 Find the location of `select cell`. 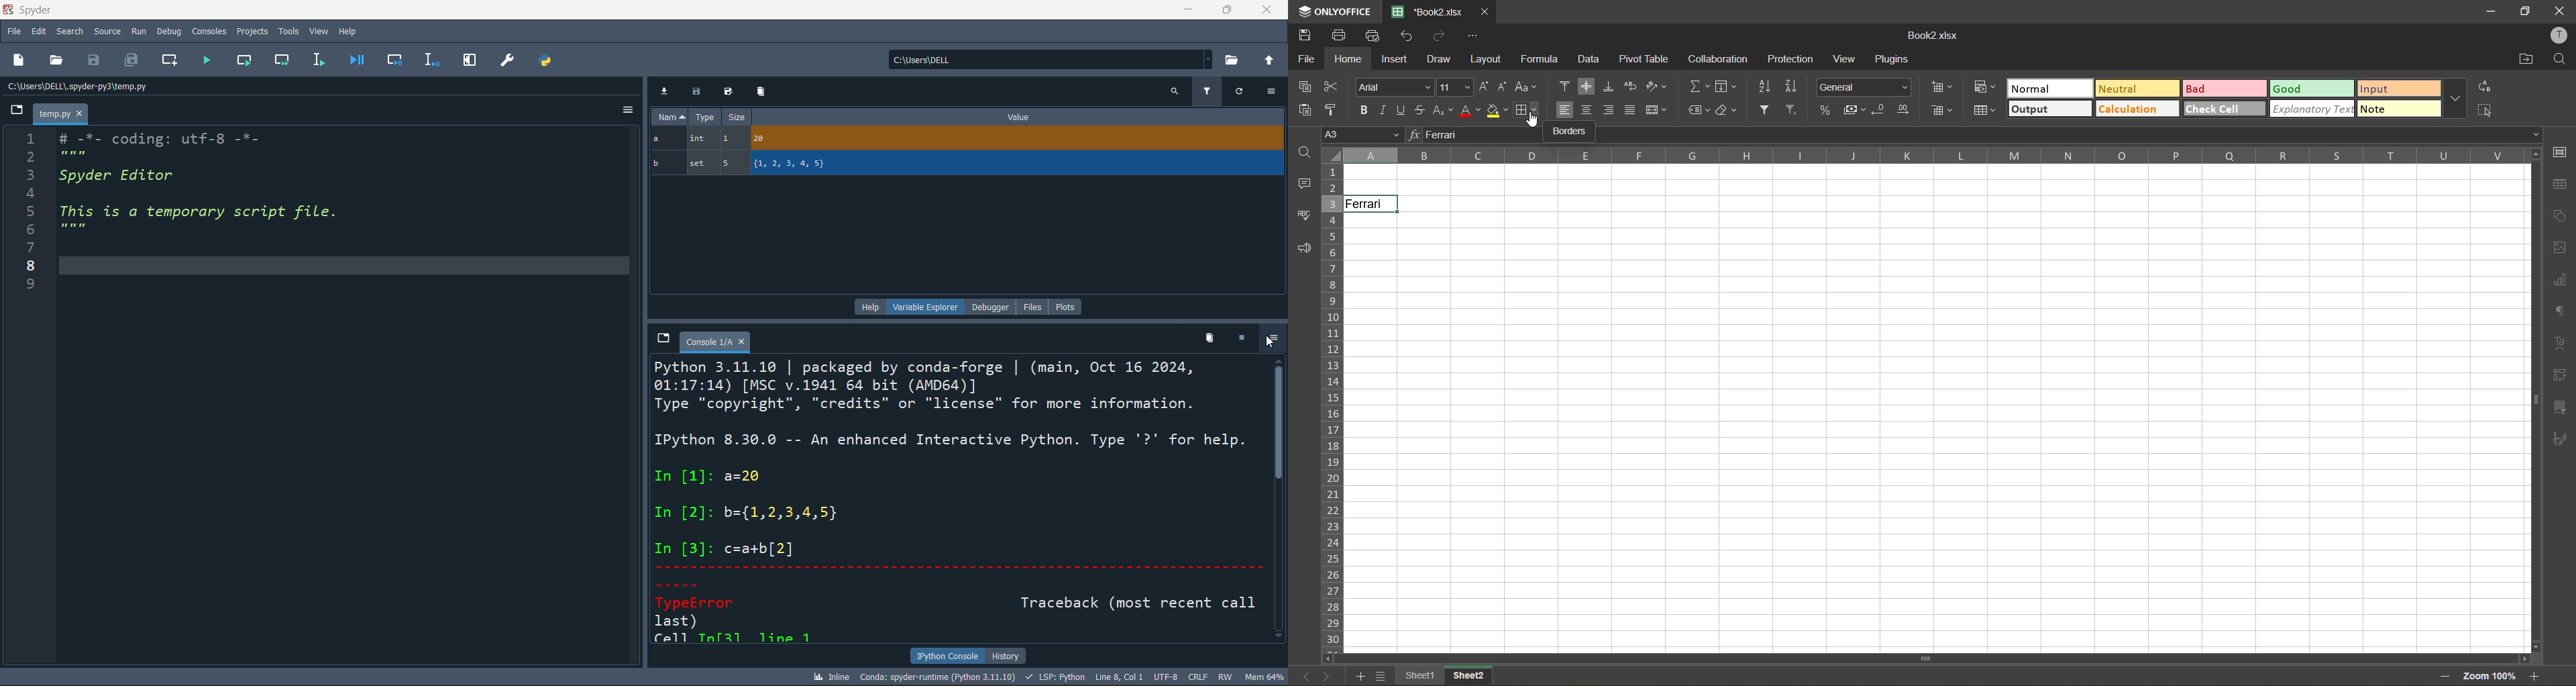

select cell is located at coordinates (2487, 108).